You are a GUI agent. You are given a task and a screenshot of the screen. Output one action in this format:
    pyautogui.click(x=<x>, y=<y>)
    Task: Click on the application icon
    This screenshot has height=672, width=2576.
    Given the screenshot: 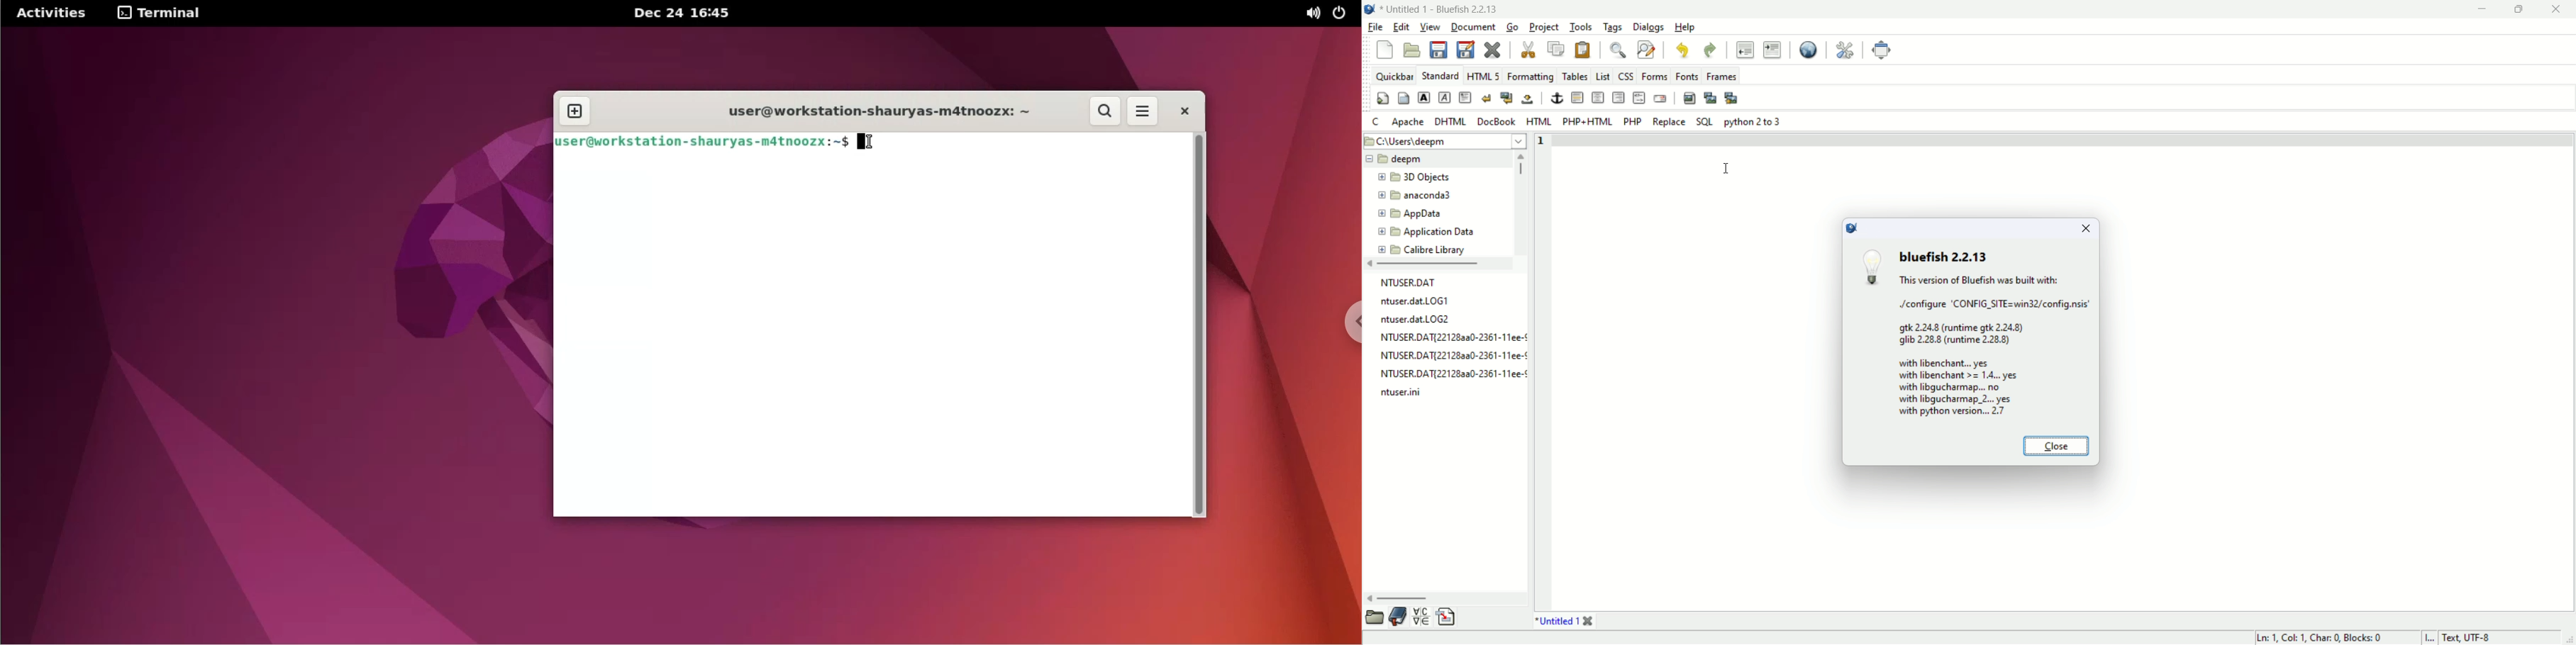 What is the action you would take?
    pyautogui.click(x=1370, y=9)
    